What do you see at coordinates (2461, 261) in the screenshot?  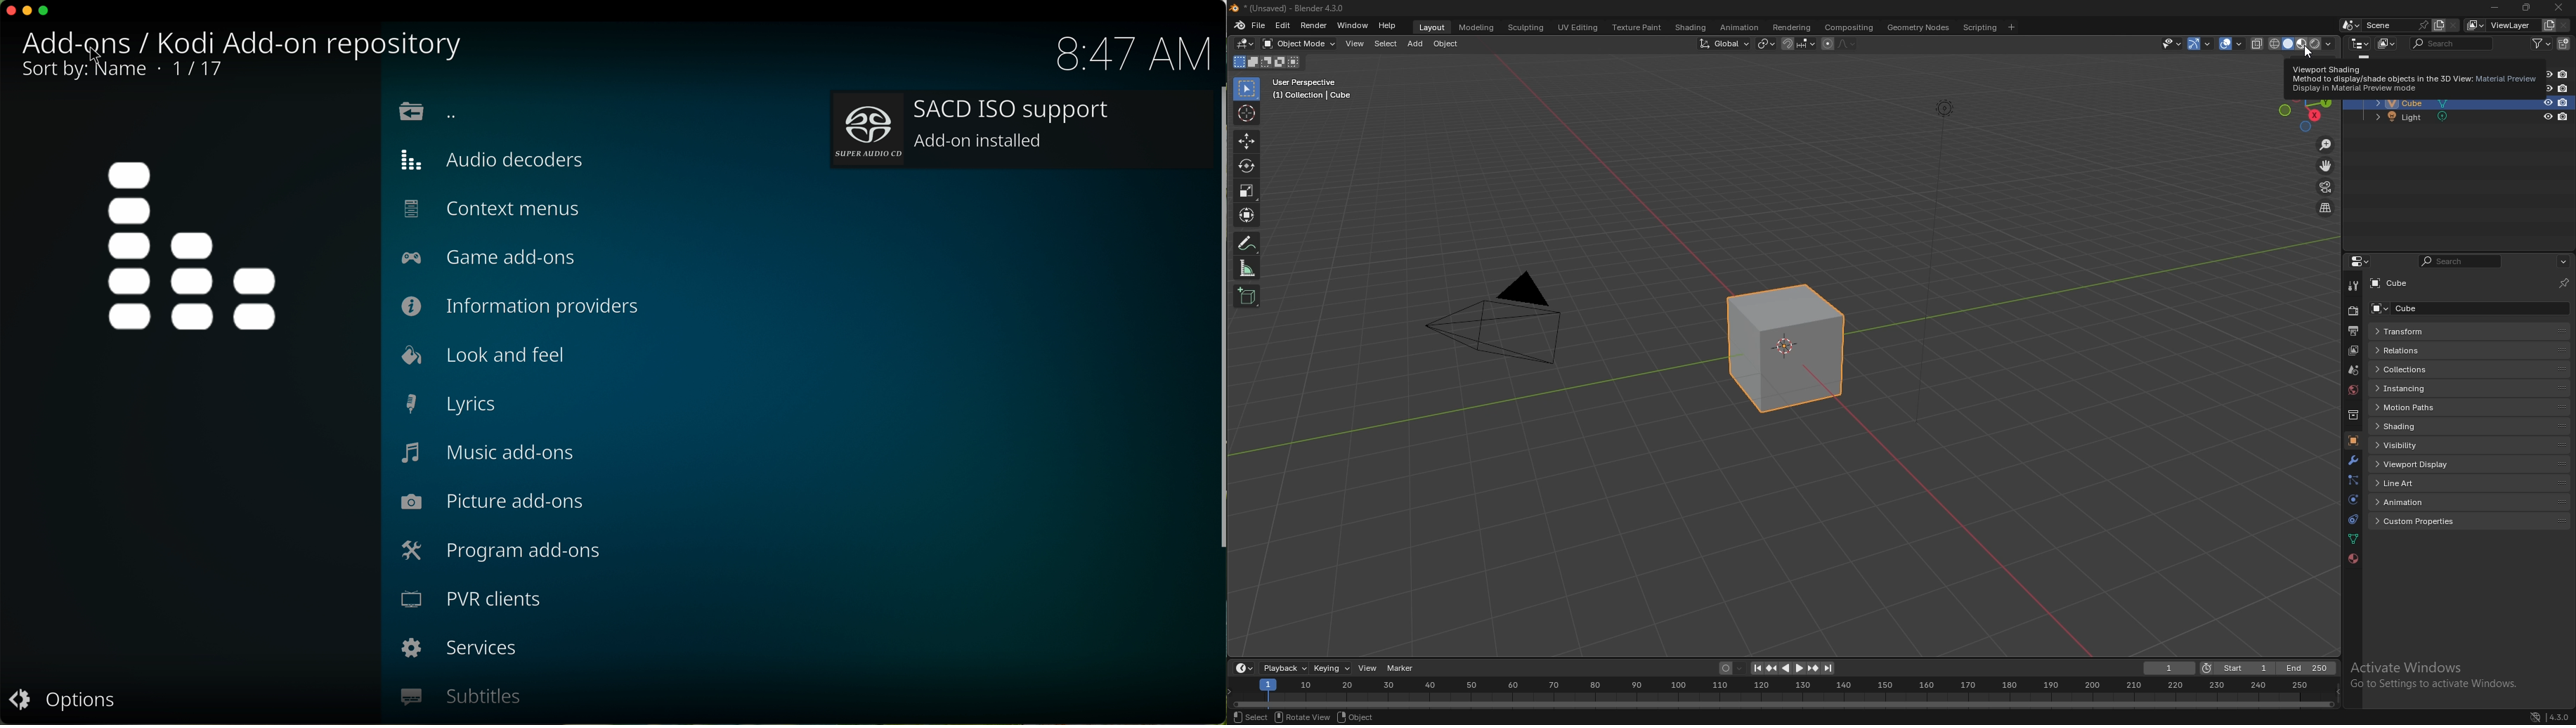 I see `search` at bounding box center [2461, 261].